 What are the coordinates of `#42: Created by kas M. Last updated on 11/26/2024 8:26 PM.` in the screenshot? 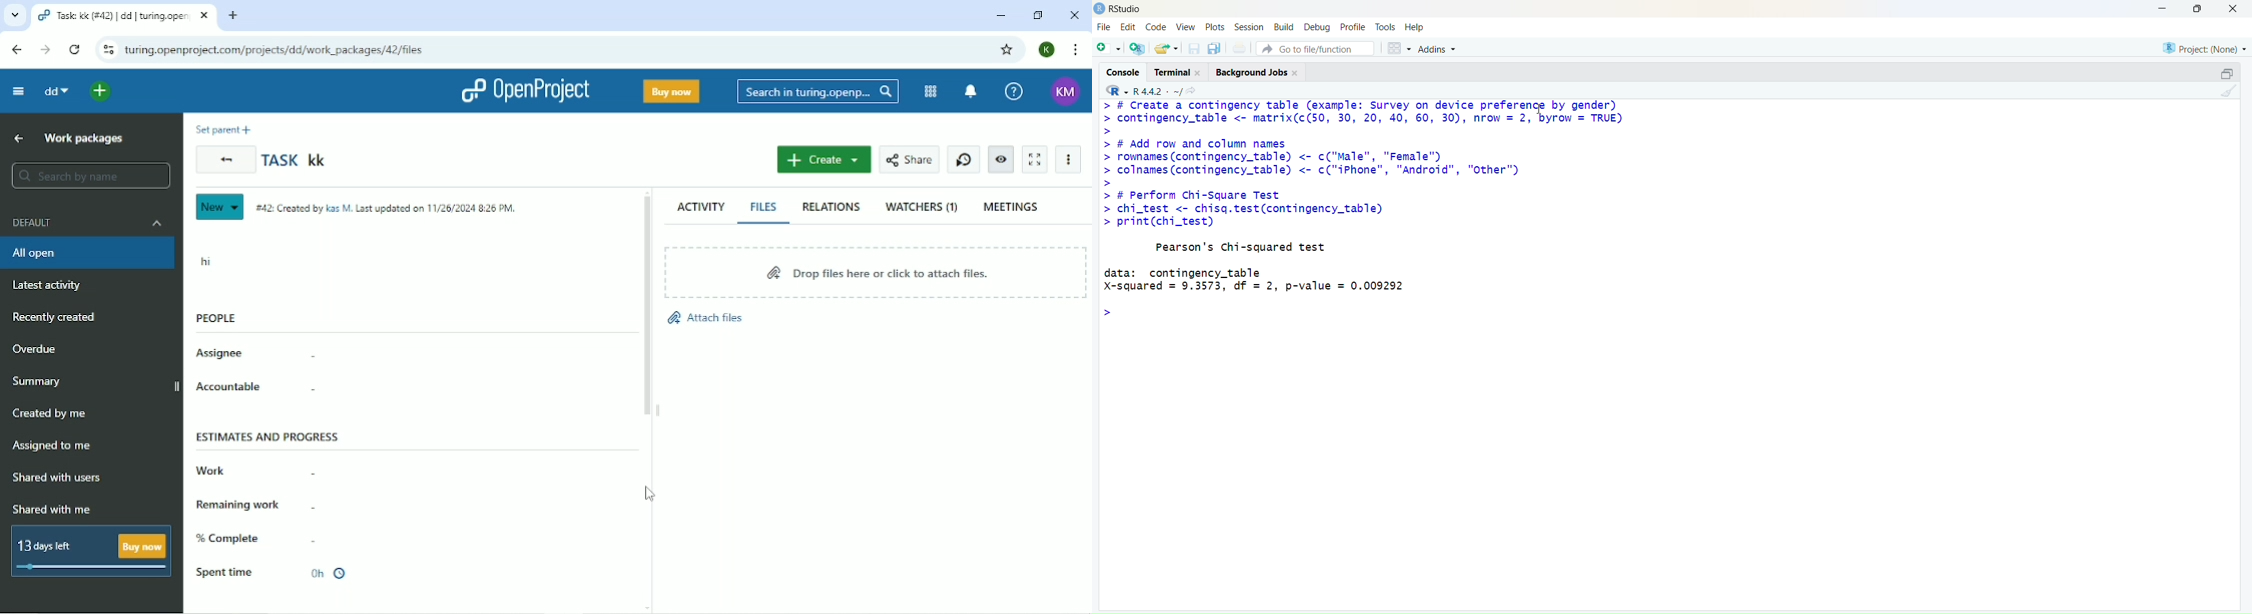 It's located at (388, 209).